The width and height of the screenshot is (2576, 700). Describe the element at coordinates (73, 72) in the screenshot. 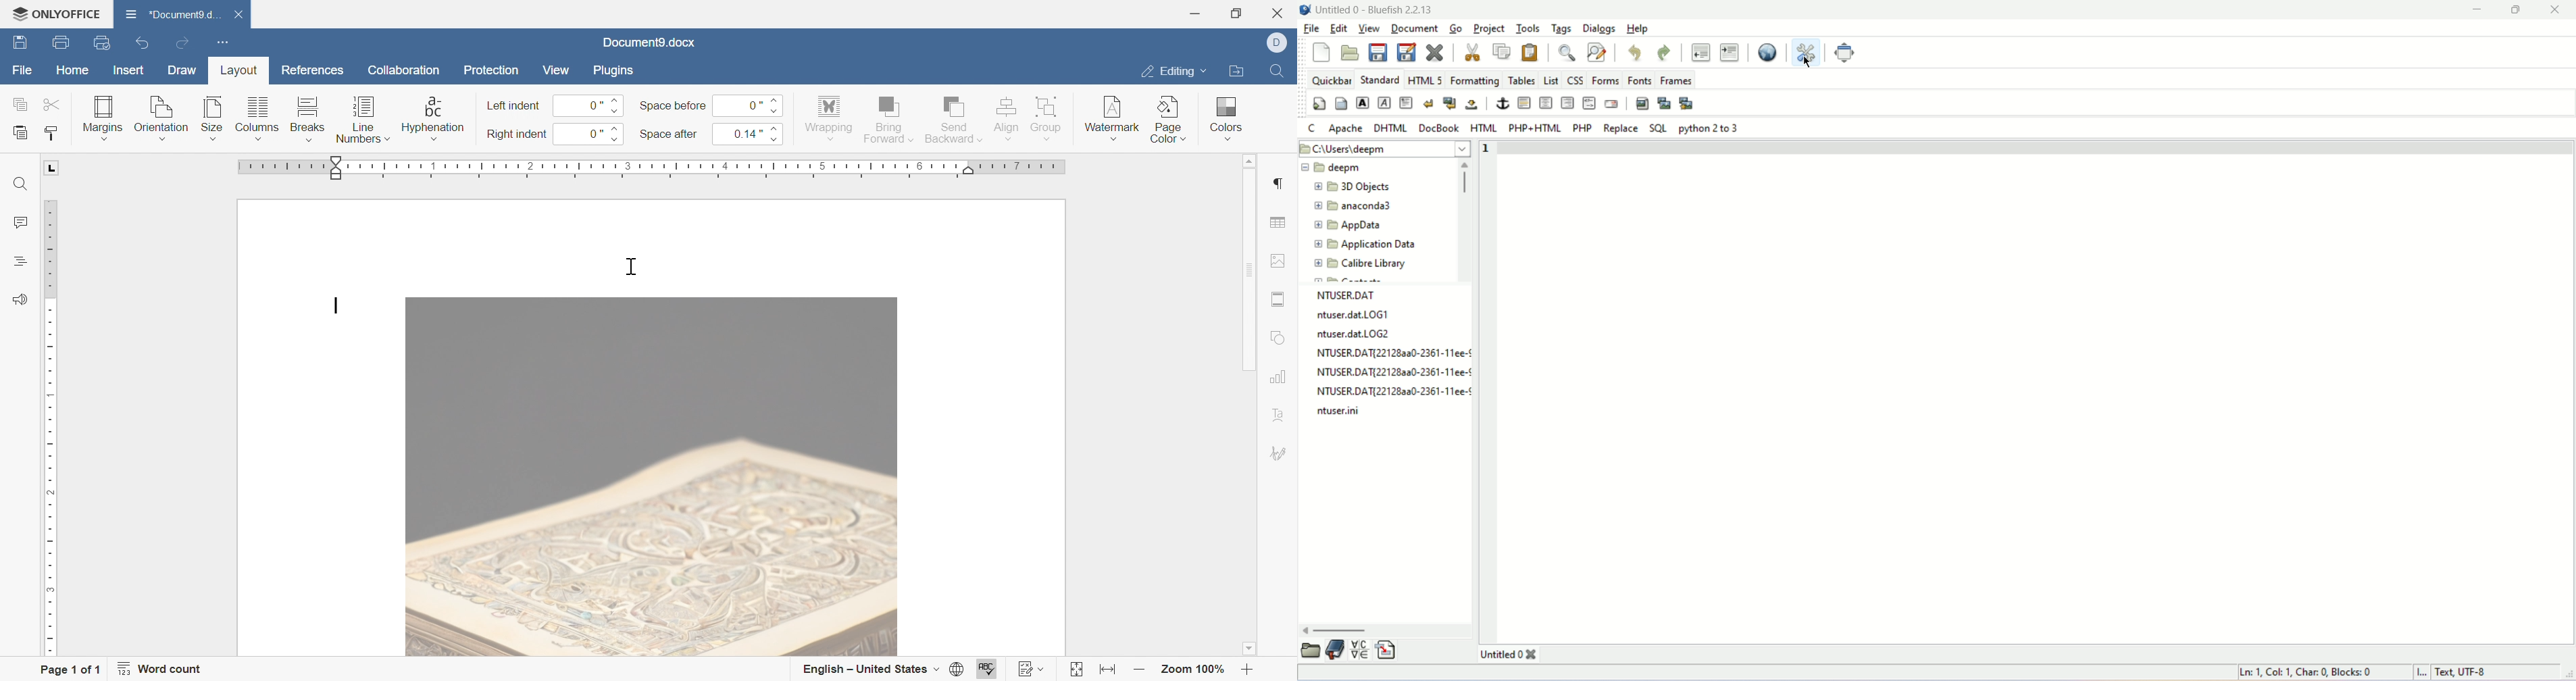

I see `home` at that location.